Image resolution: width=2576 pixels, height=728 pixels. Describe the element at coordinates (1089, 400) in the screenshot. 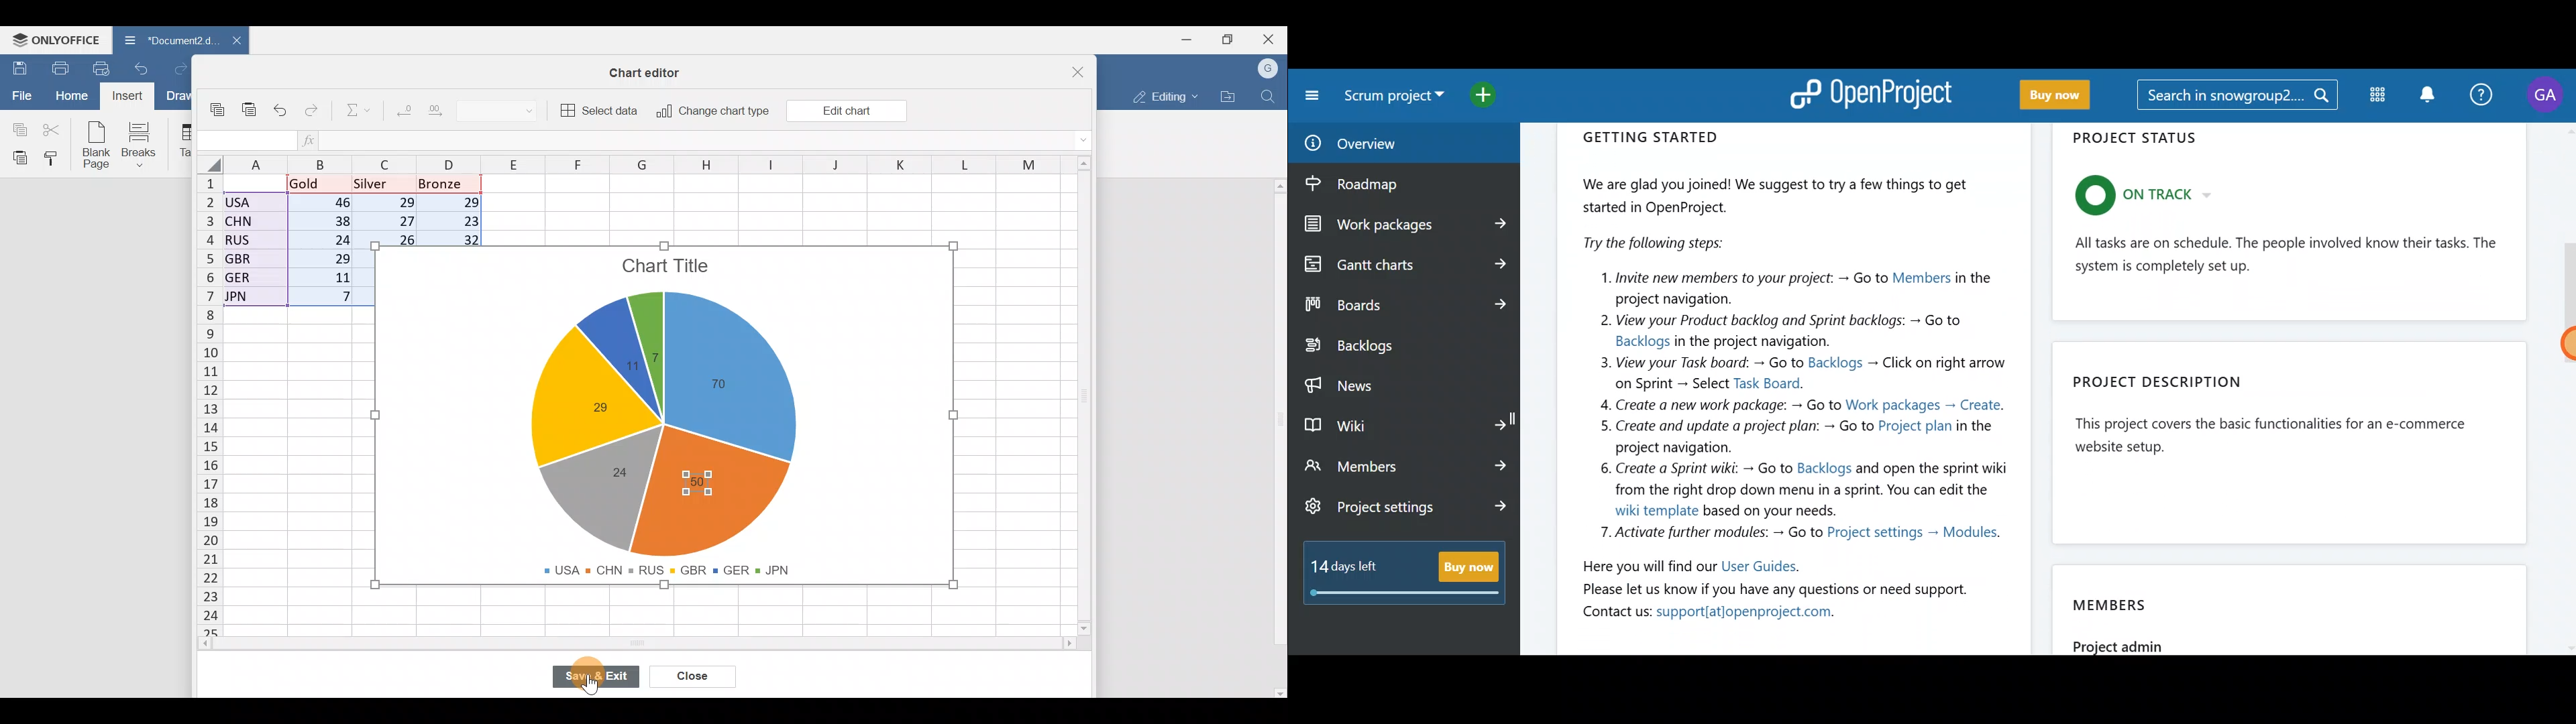

I see `Scroll bar` at that location.